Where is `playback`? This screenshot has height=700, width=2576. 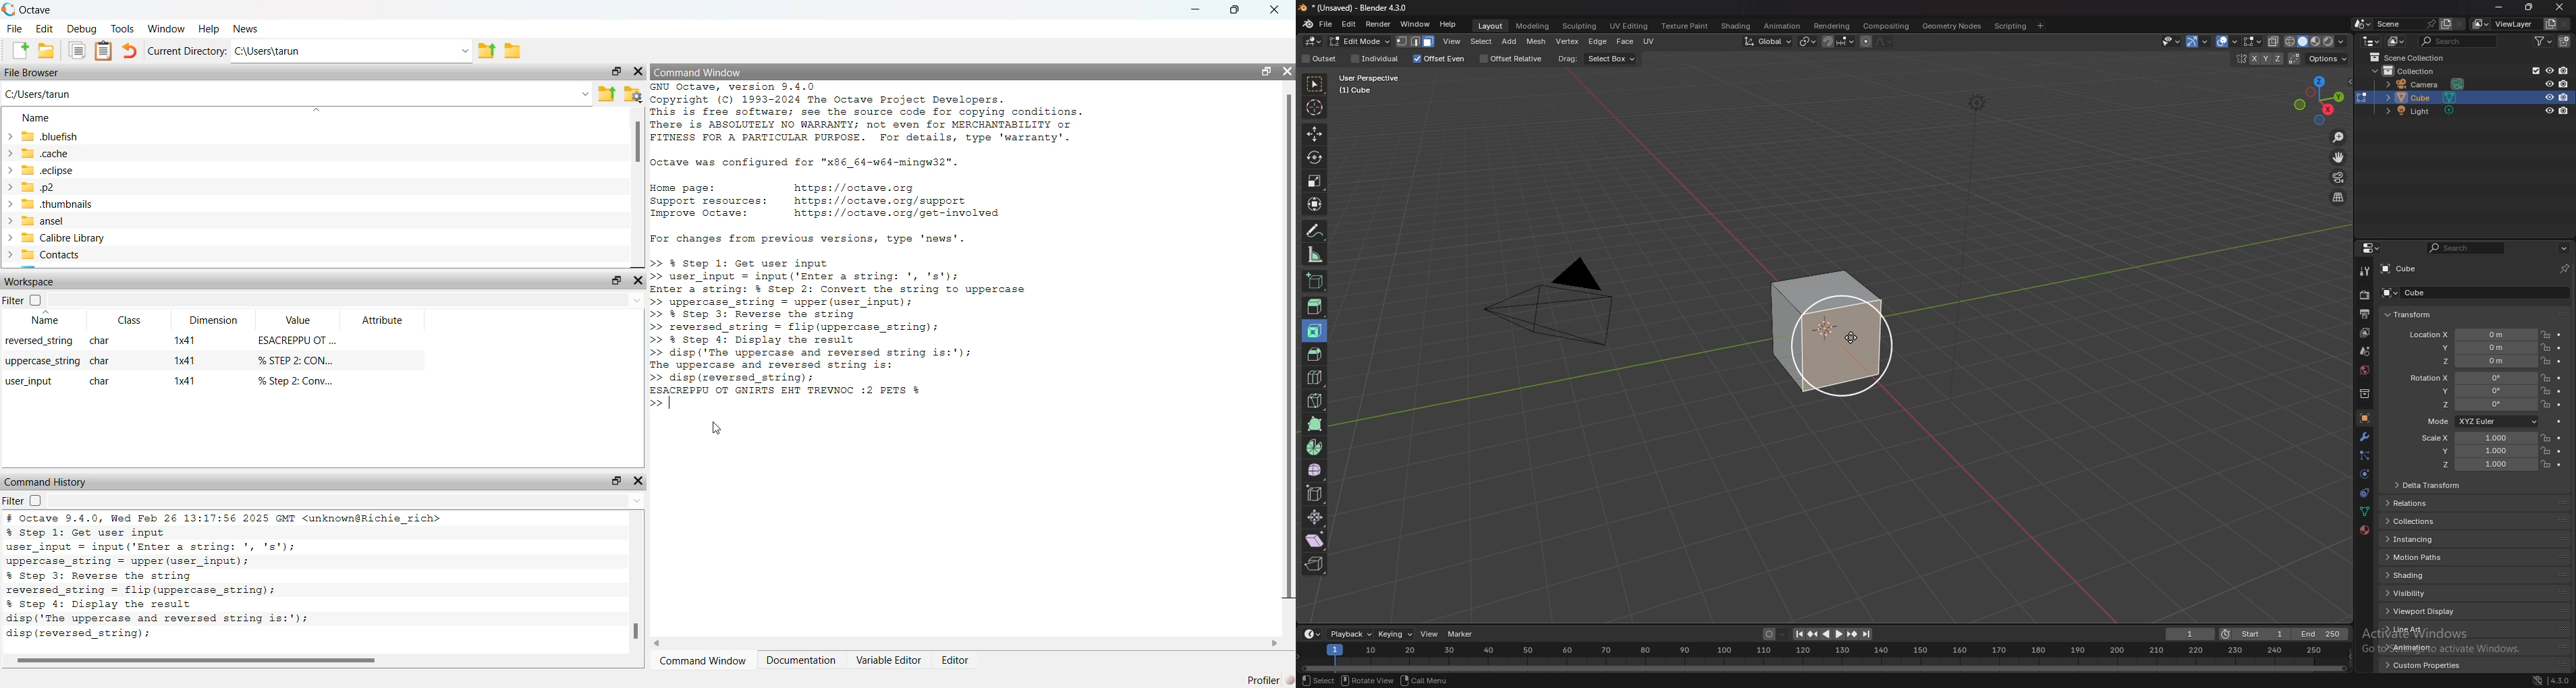 playback is located at coordinates (1352, 635).